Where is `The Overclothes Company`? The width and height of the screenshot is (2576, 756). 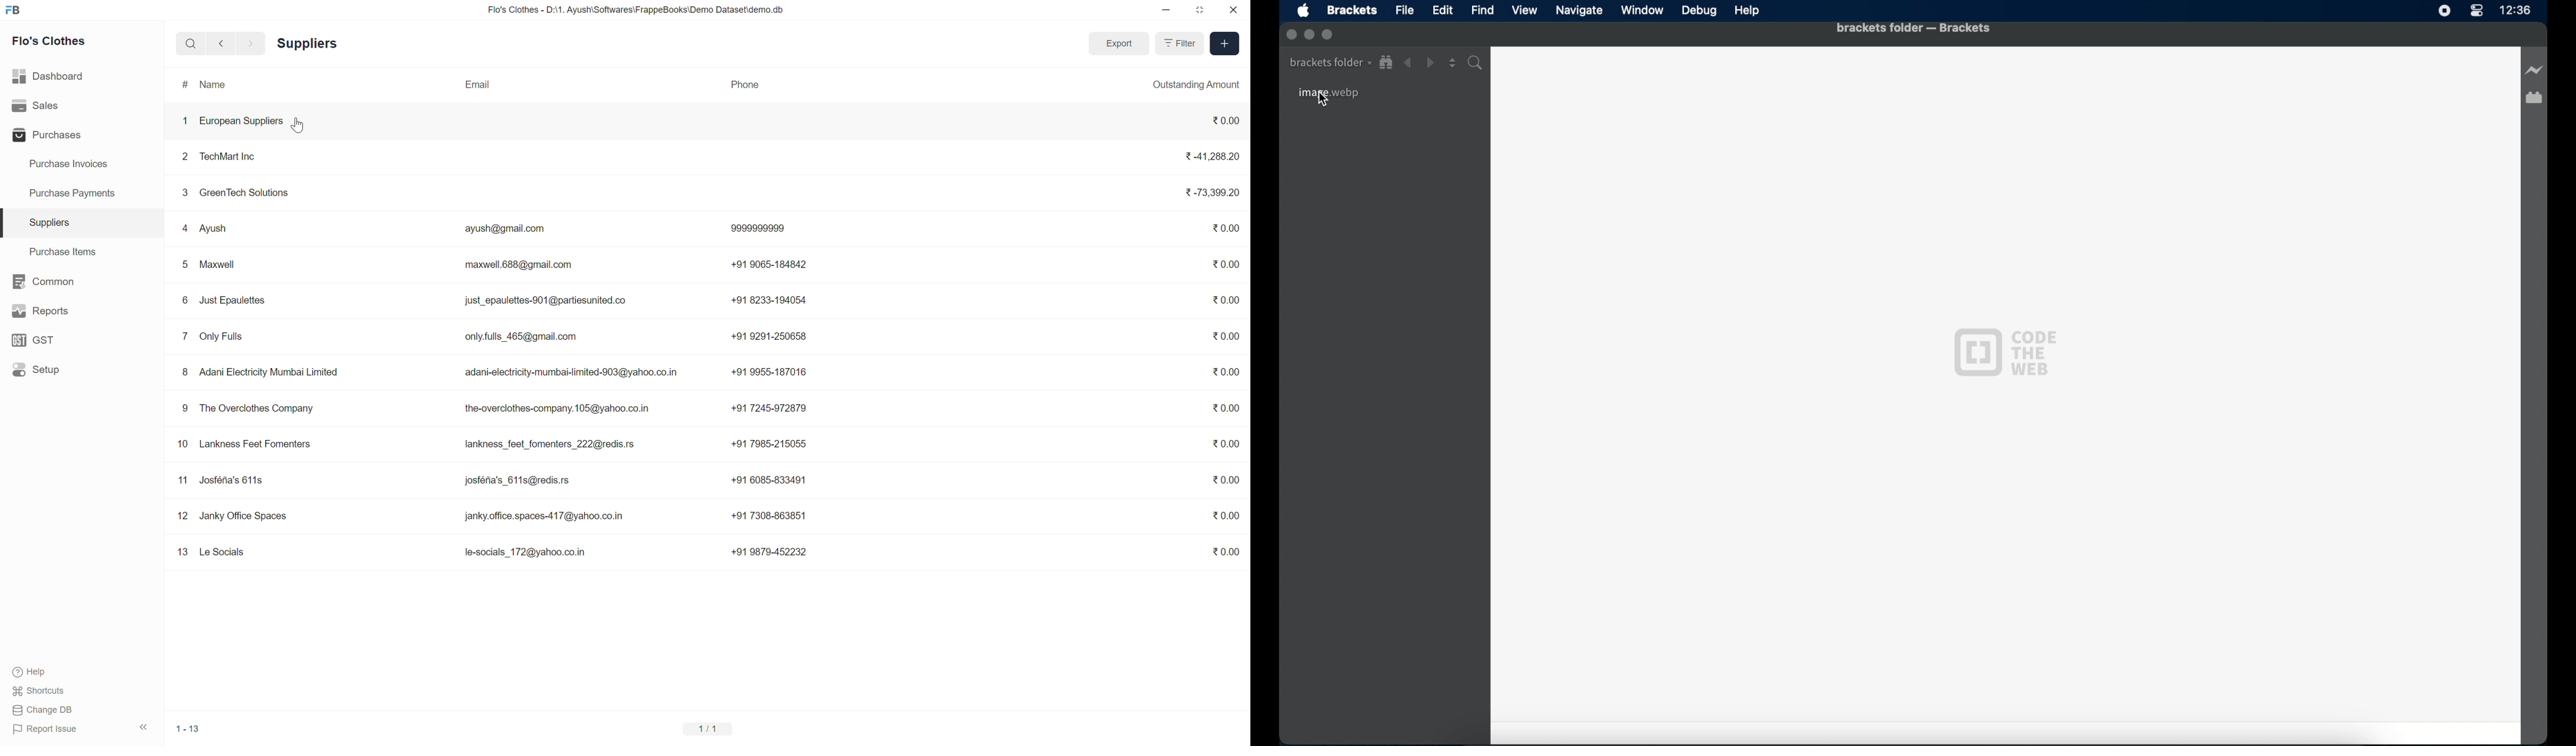
The Overclothes Company is located at coordinates (272, 407).